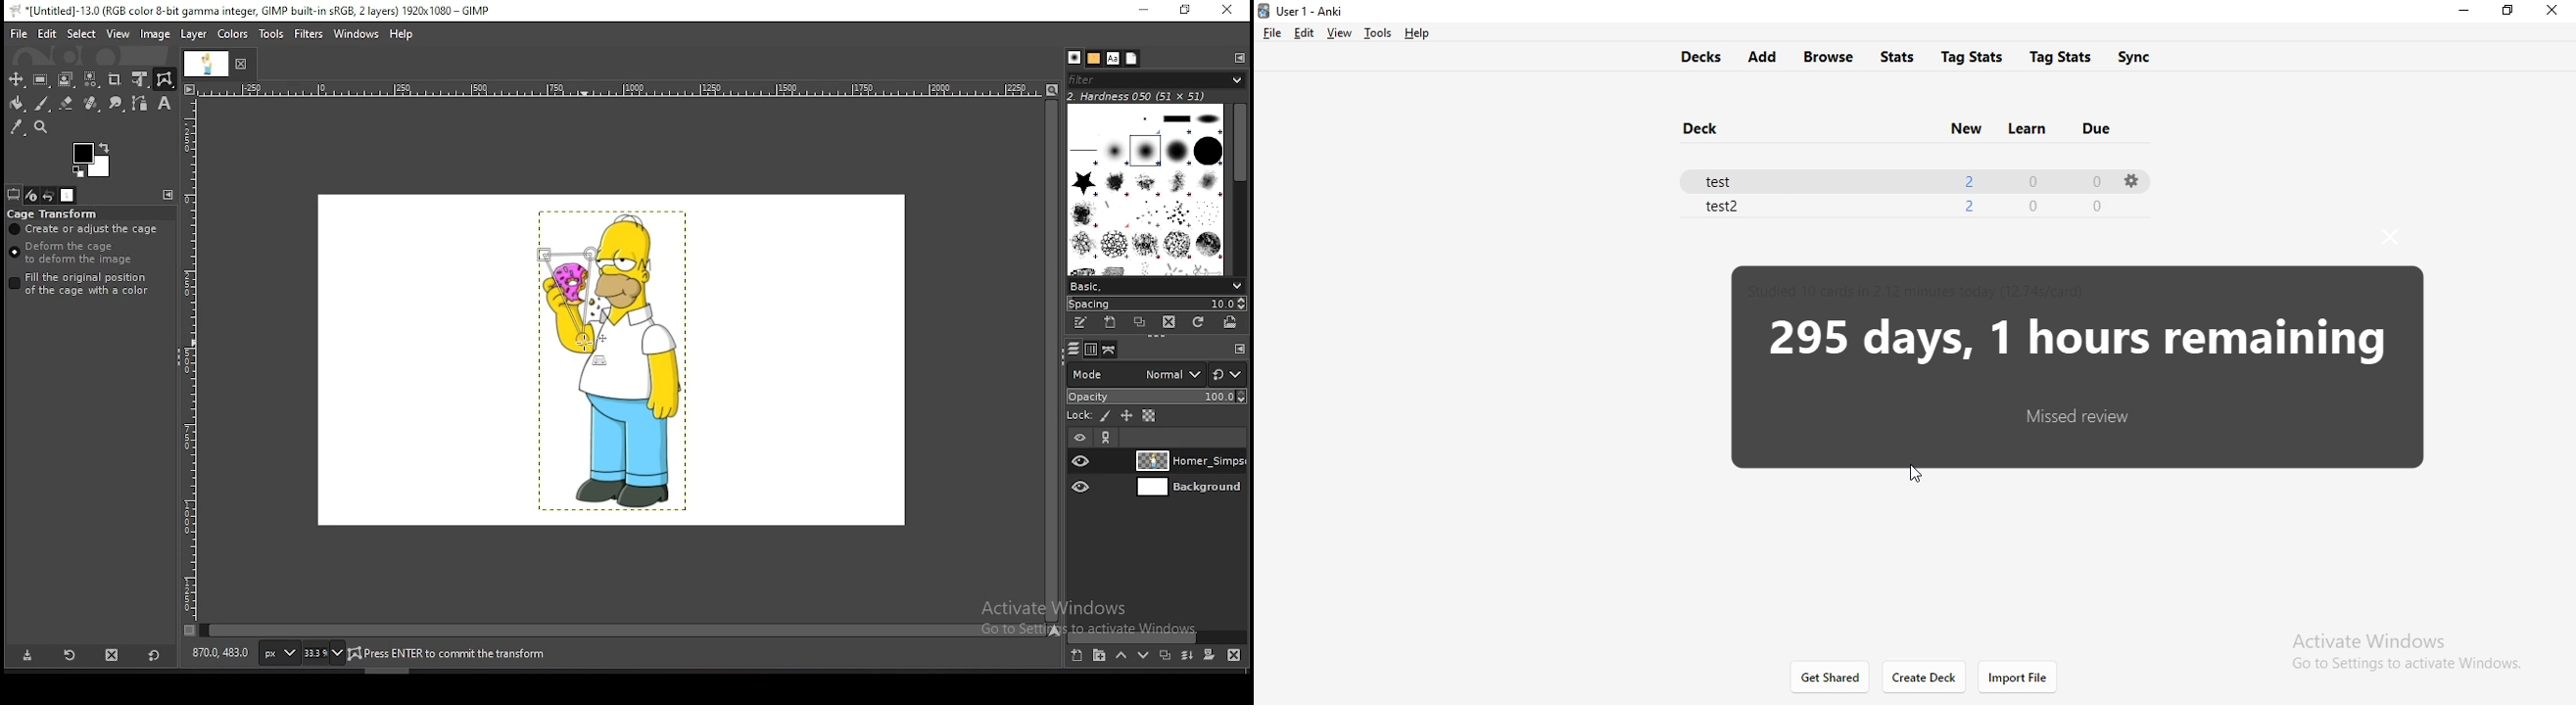 The image size is (2576, 728). I want to click on Anki, so click(1310, 12).